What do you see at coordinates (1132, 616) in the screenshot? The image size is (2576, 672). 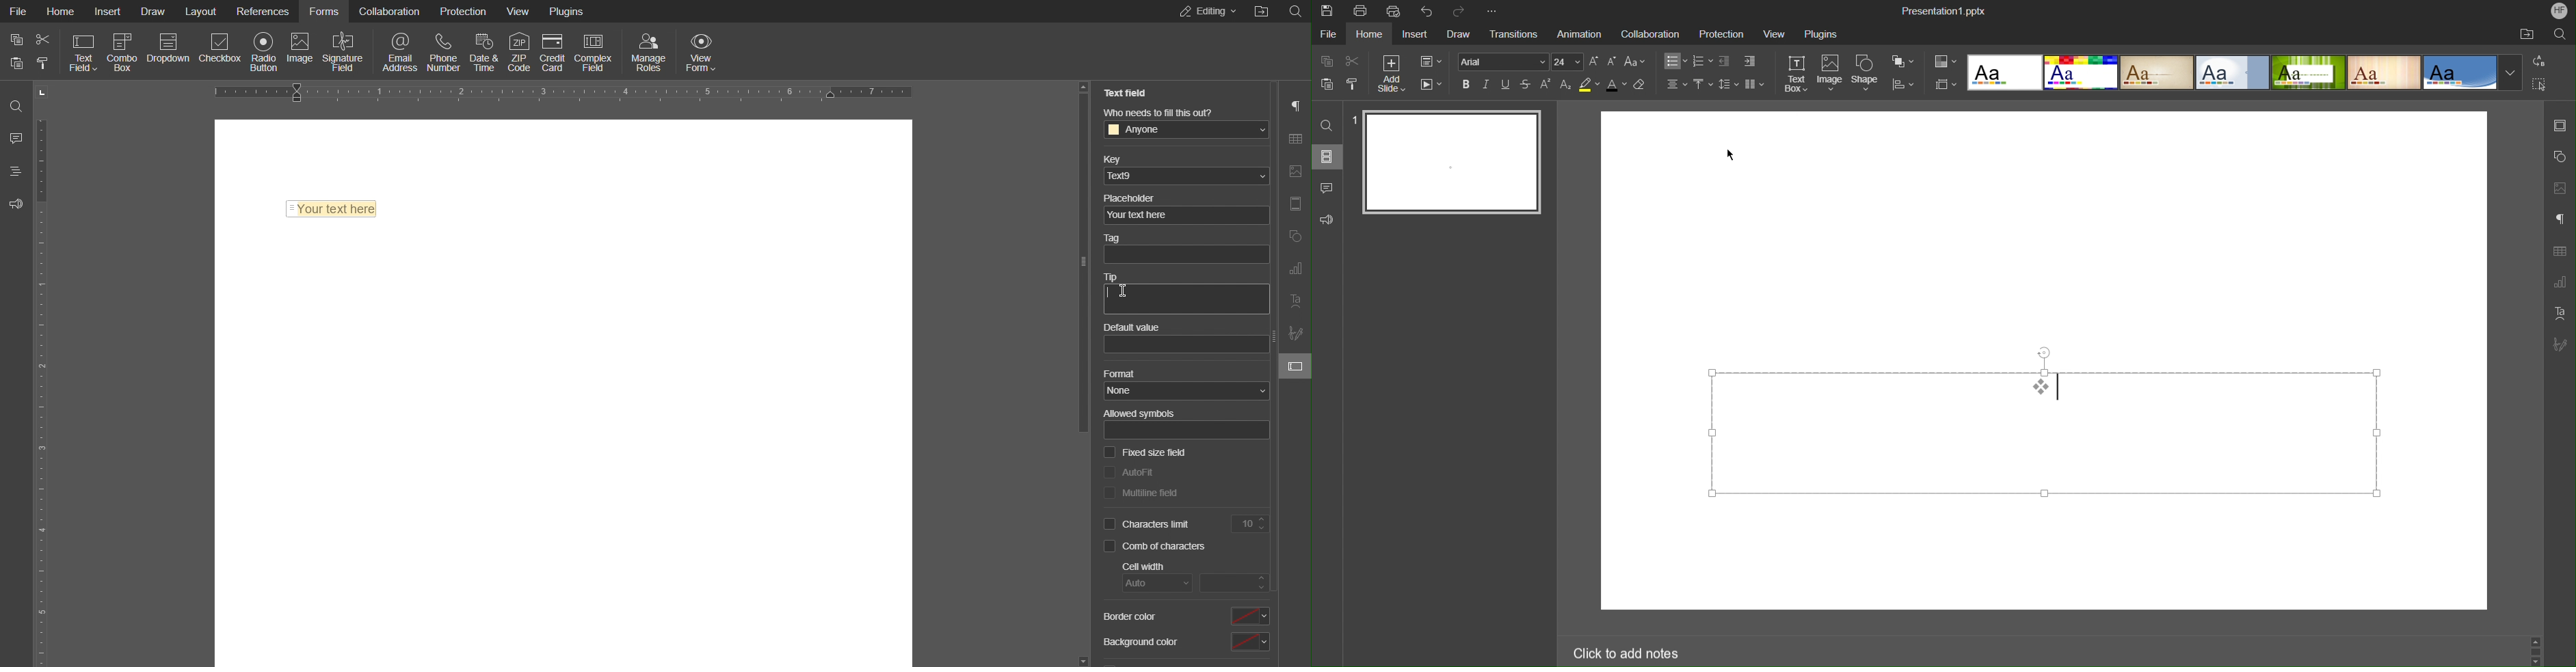 I see `Border Color` at bounding box center [1132, 616].